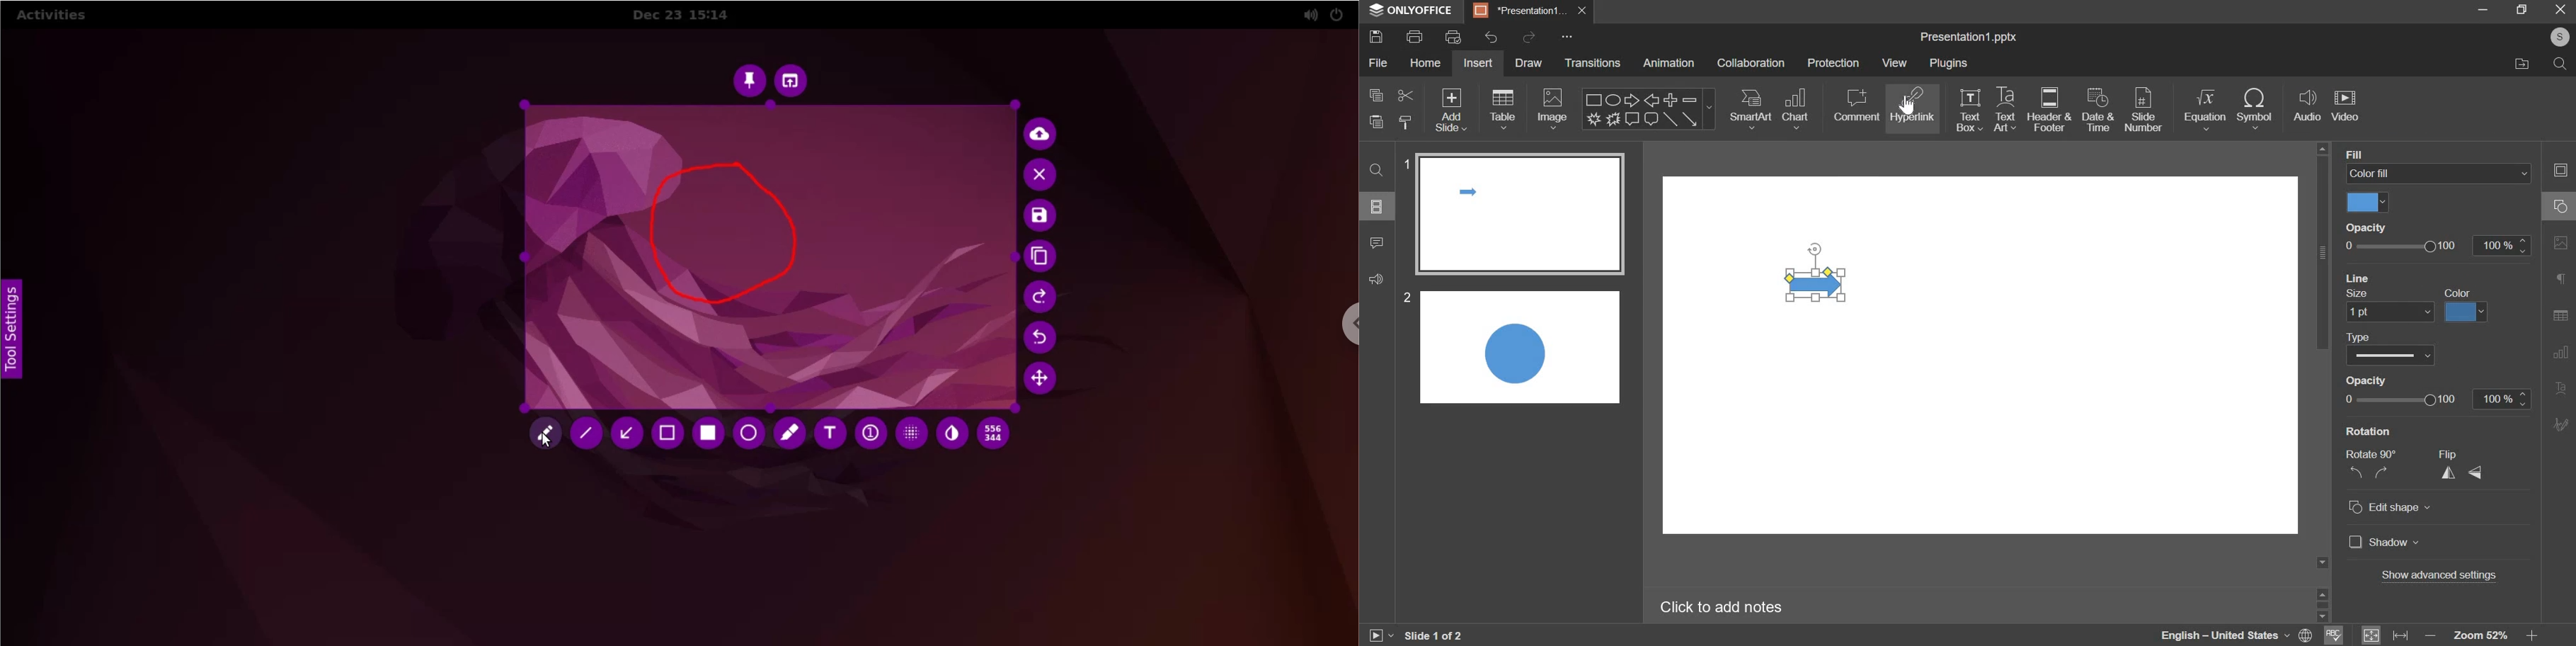 This screenshot has width=2576, height=672. I want to click on fit to slide, so click(2373, 635).